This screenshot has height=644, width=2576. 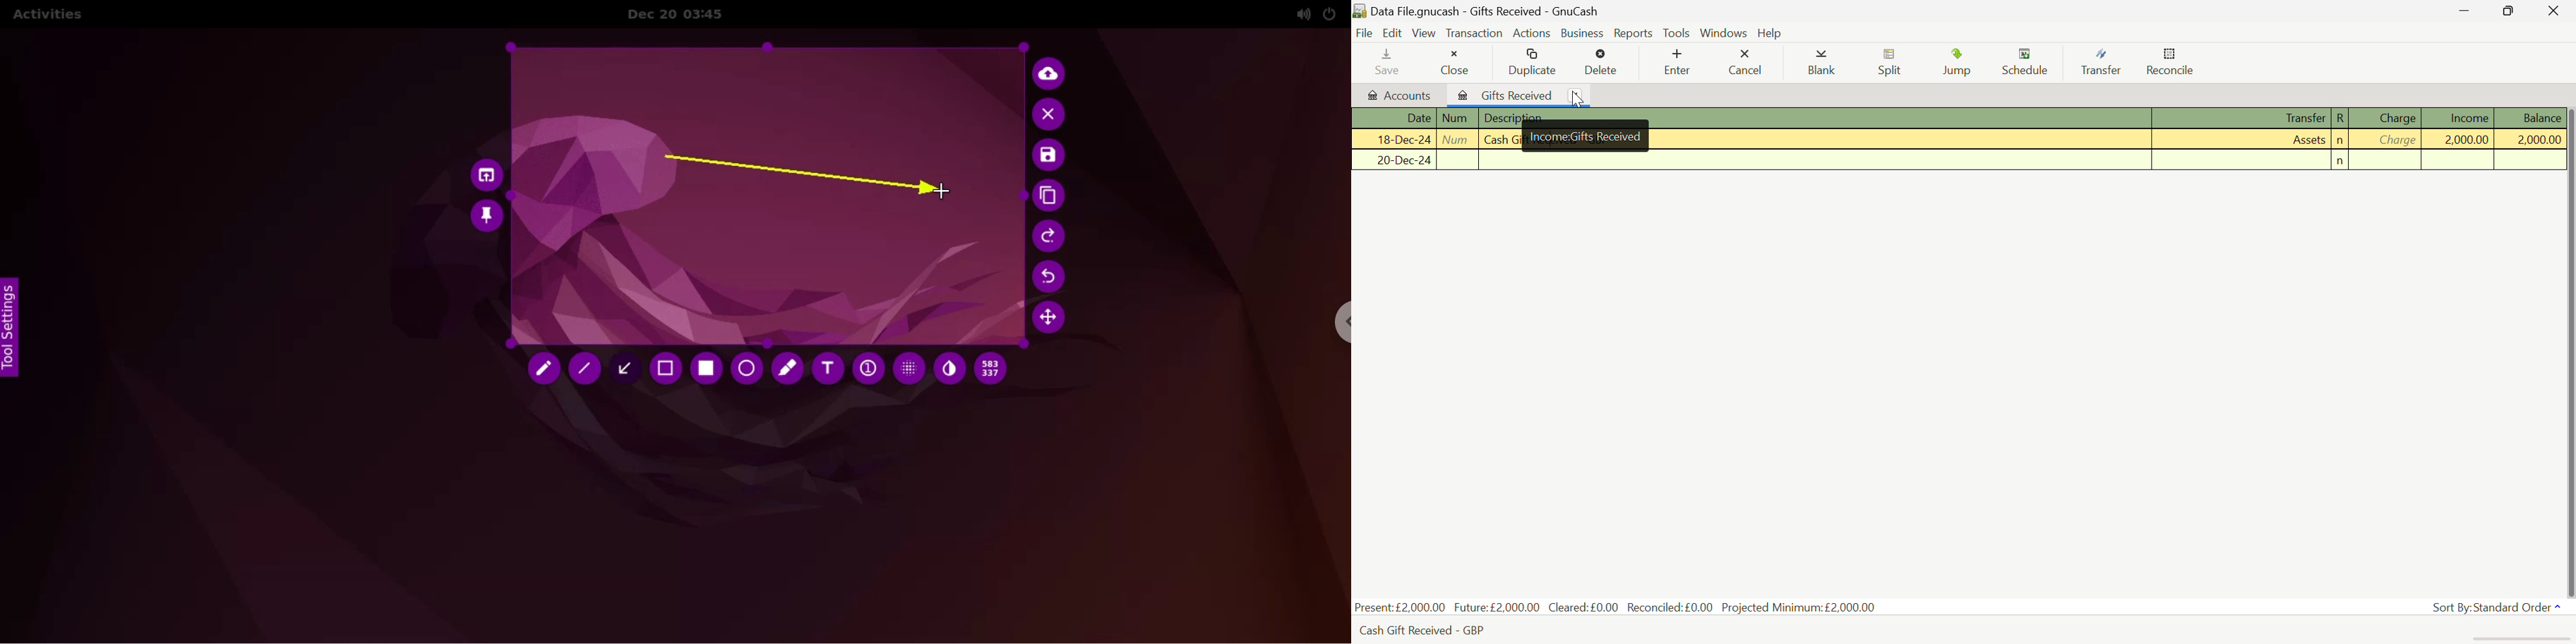 I want to click on Reconcile, so click(x=2171, y=62).